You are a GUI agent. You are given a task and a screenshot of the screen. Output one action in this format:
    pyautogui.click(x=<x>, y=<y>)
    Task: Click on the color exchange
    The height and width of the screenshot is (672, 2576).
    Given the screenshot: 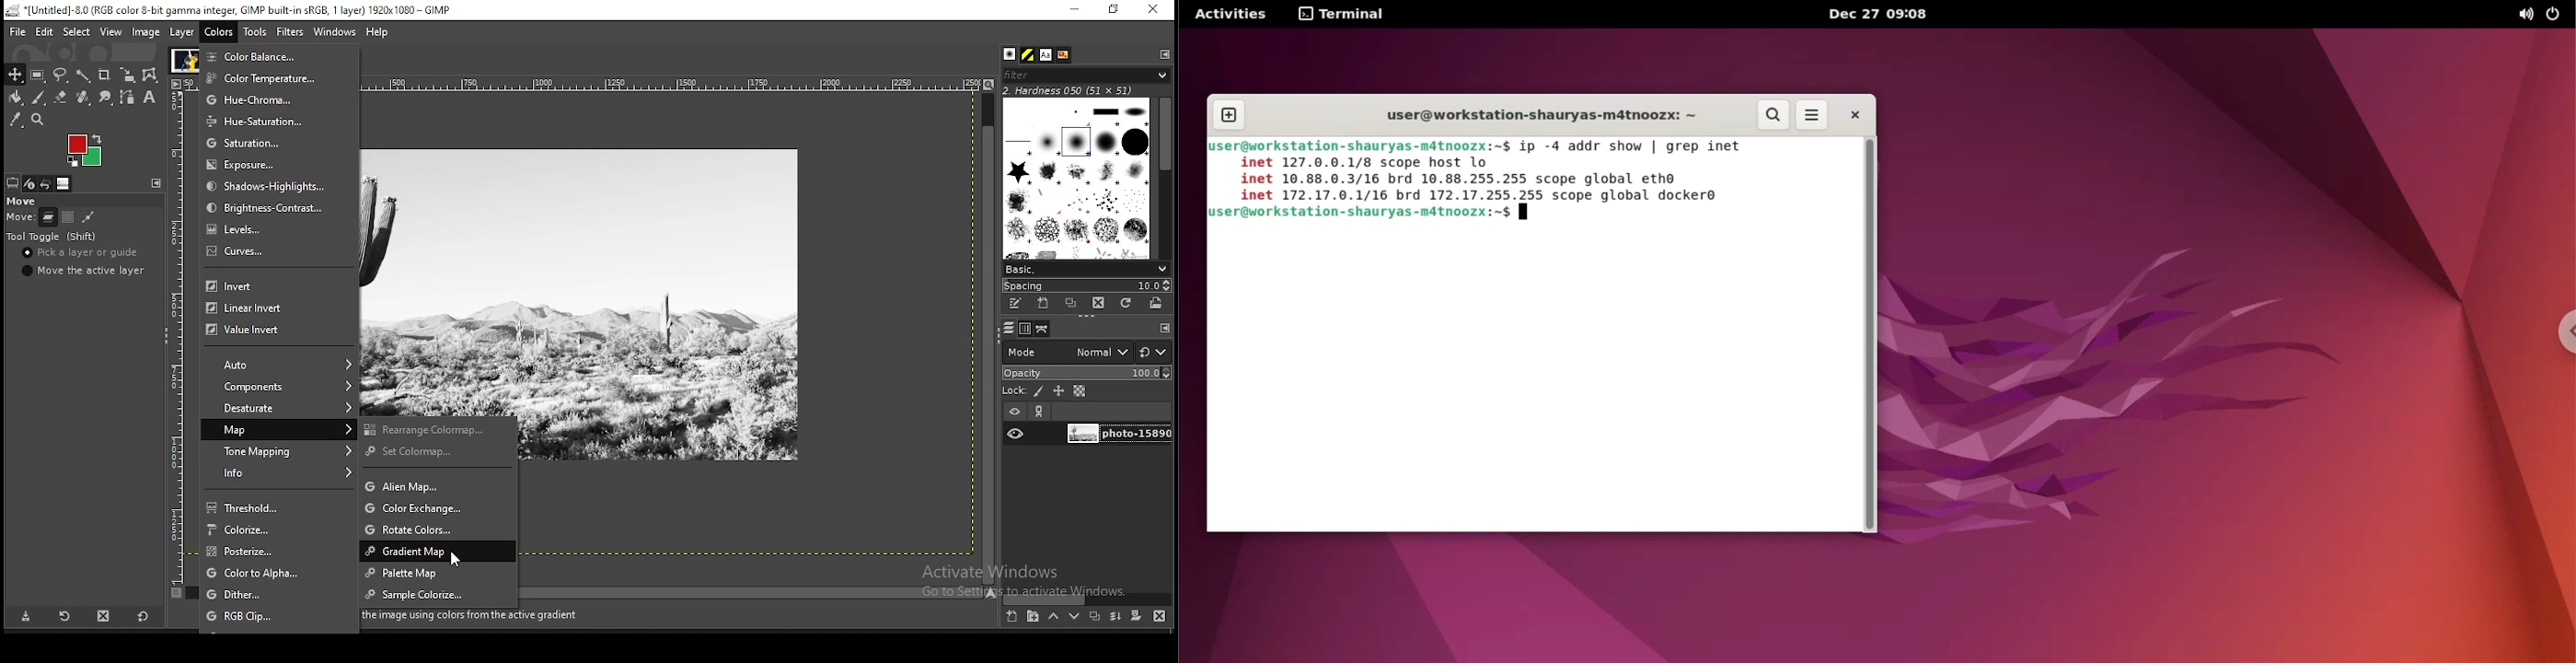 What is the action you would take?
    pyautogui.click(x=440, y=507)
    